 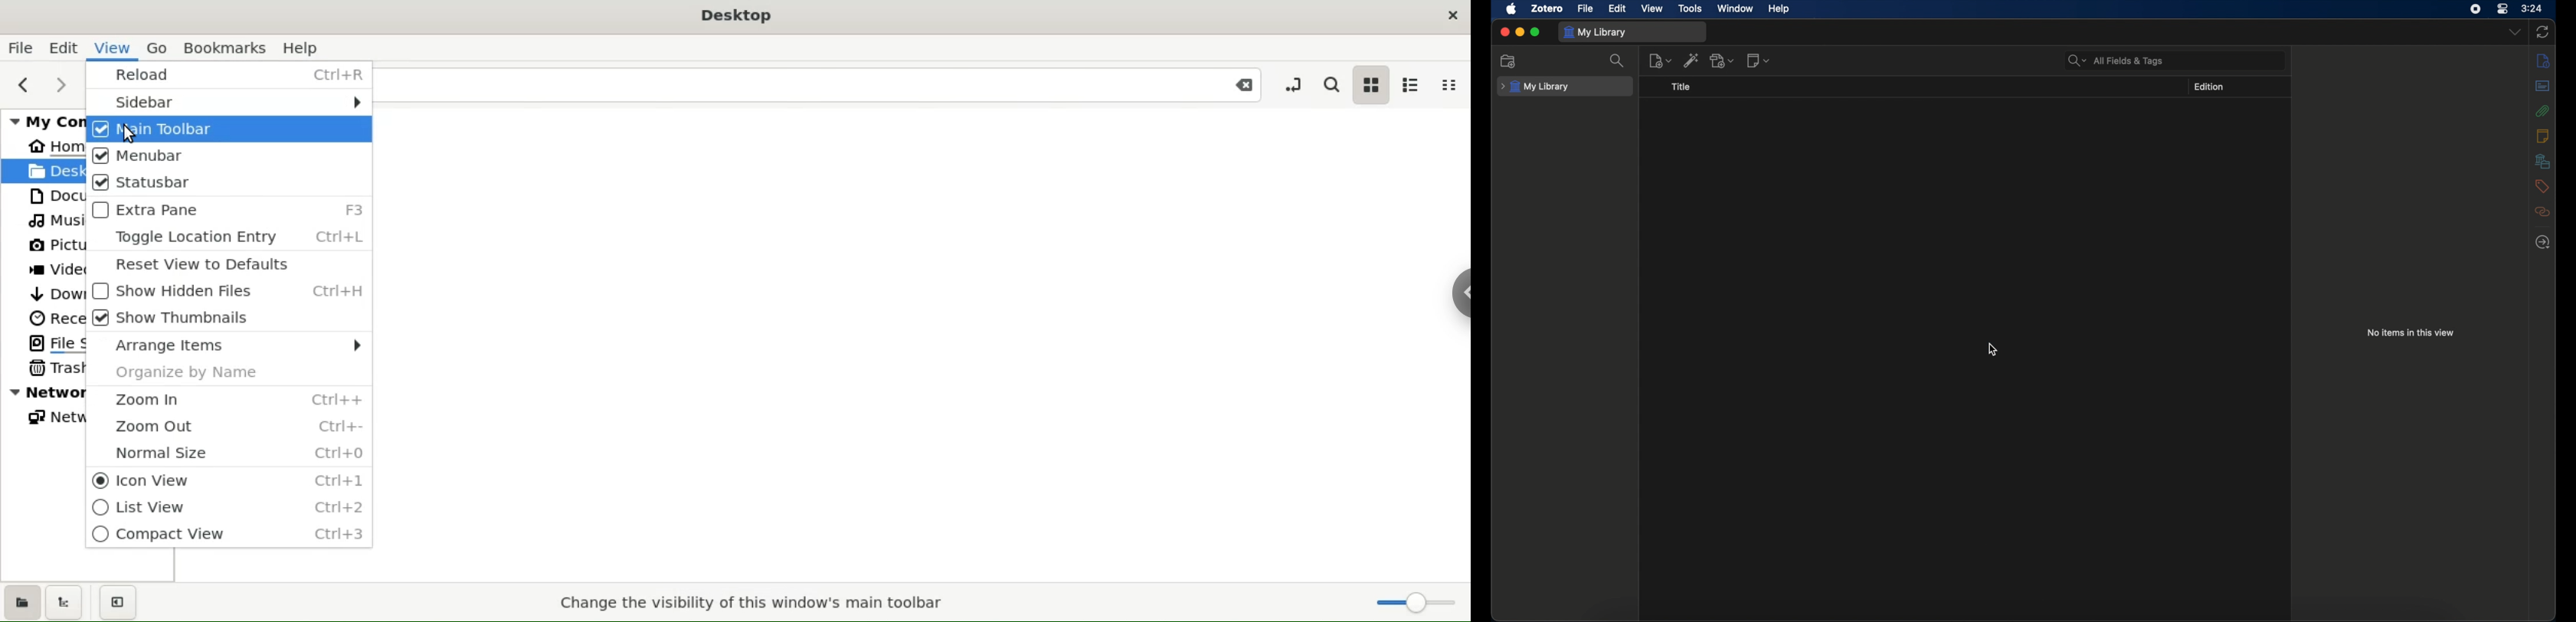 What do you see at coordinates (1536, 32) in the screenshot?
I see `maximize` at bounding box center [1536, 32].